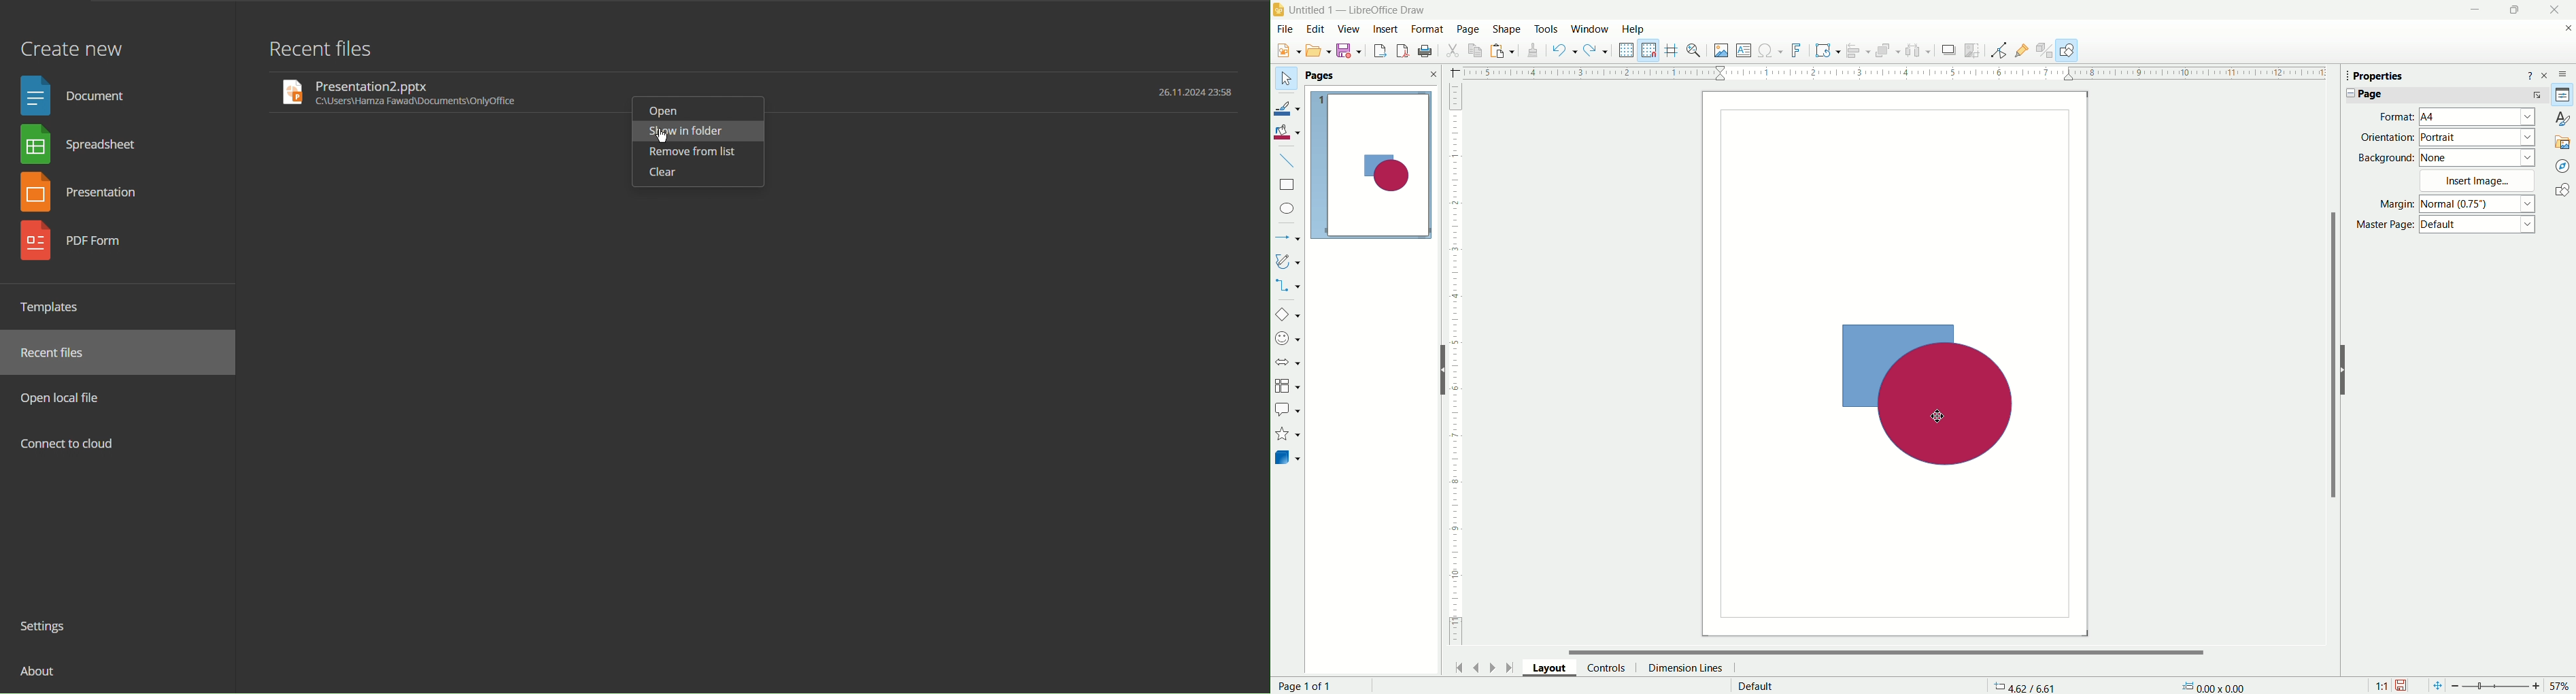 The image size is (2576, 700). Describe the element at coordinates (1289, 312) in the screenshot. I see `basic shapes` at that location.